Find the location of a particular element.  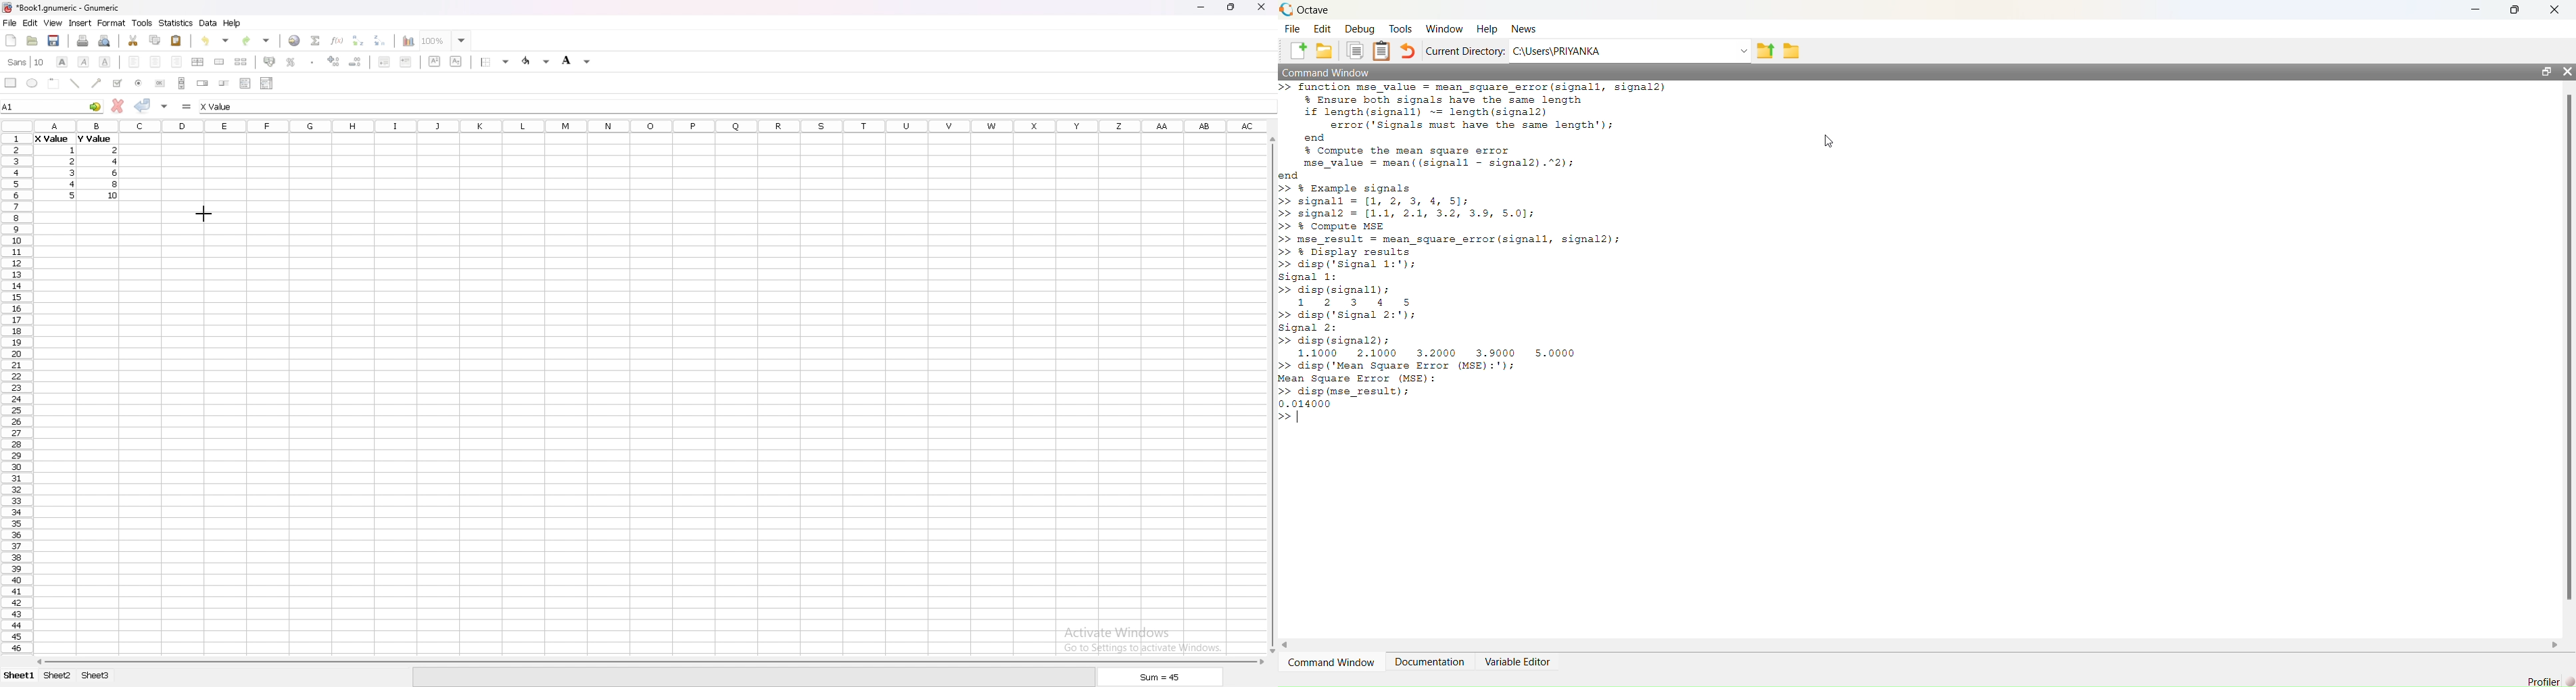

edit is located at coordinates (30, 23).